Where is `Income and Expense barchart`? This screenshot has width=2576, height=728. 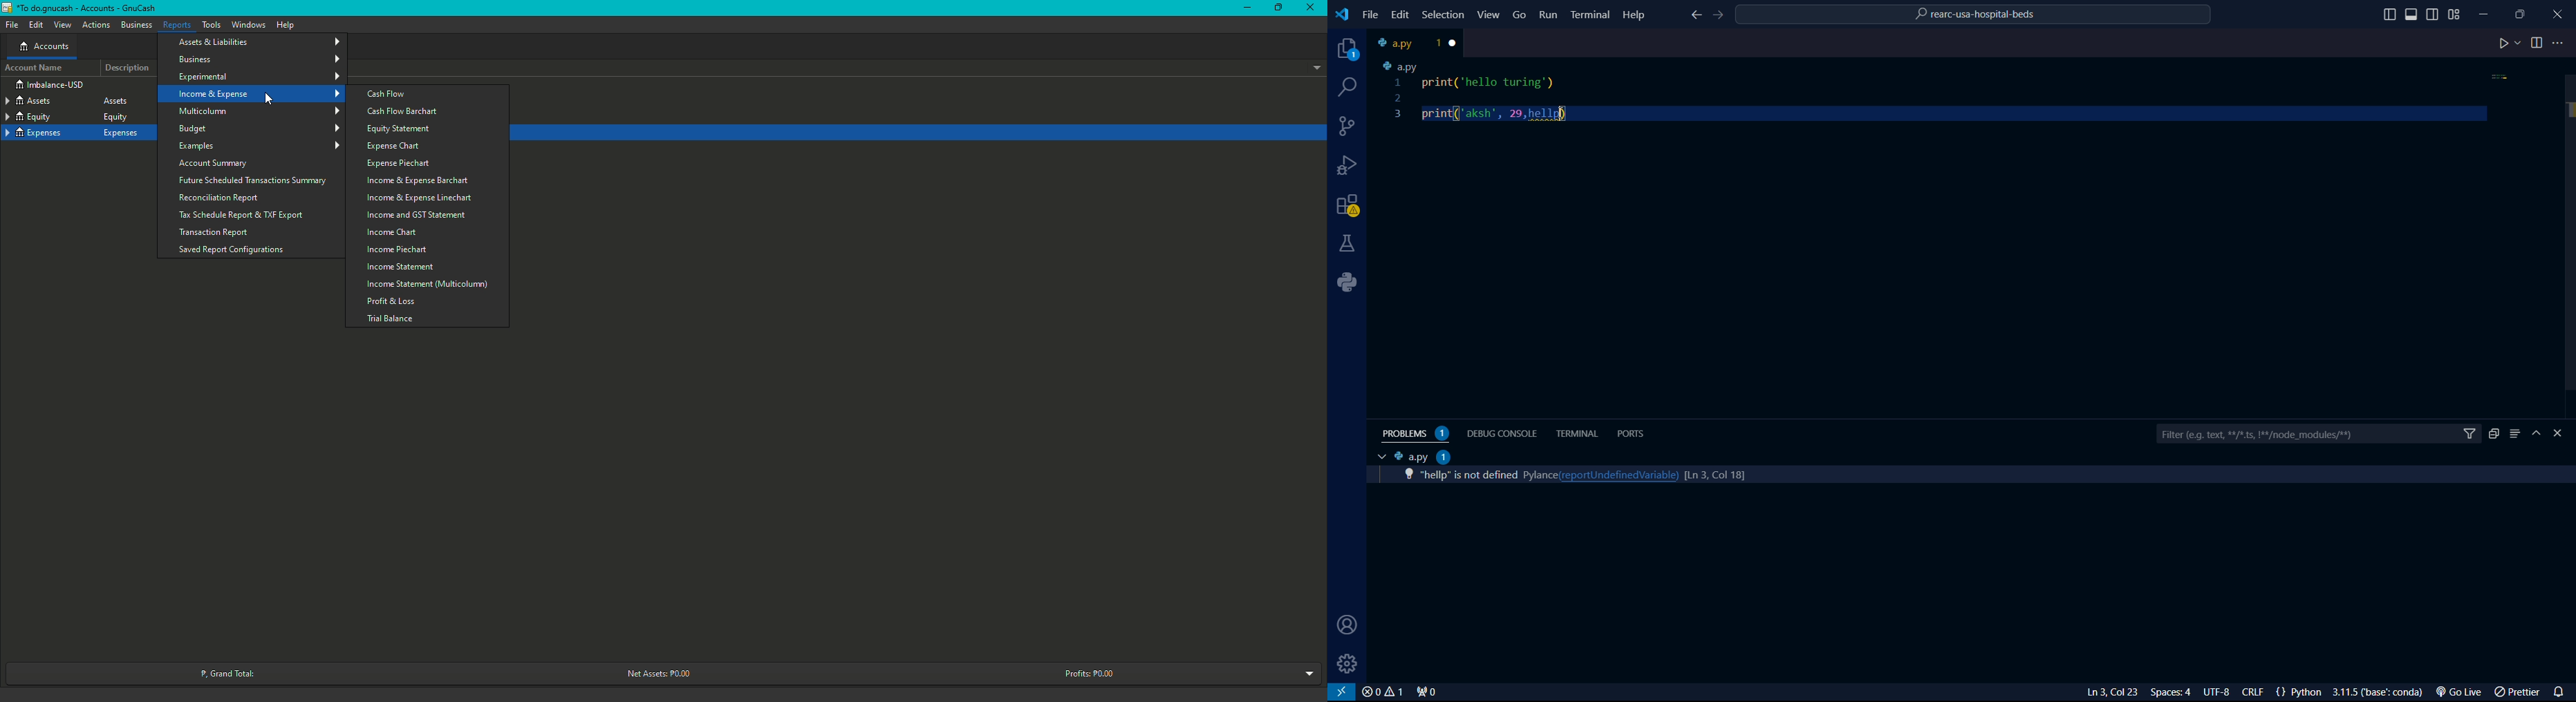
Income and Expense barchart is located at coordinates (416, 182).